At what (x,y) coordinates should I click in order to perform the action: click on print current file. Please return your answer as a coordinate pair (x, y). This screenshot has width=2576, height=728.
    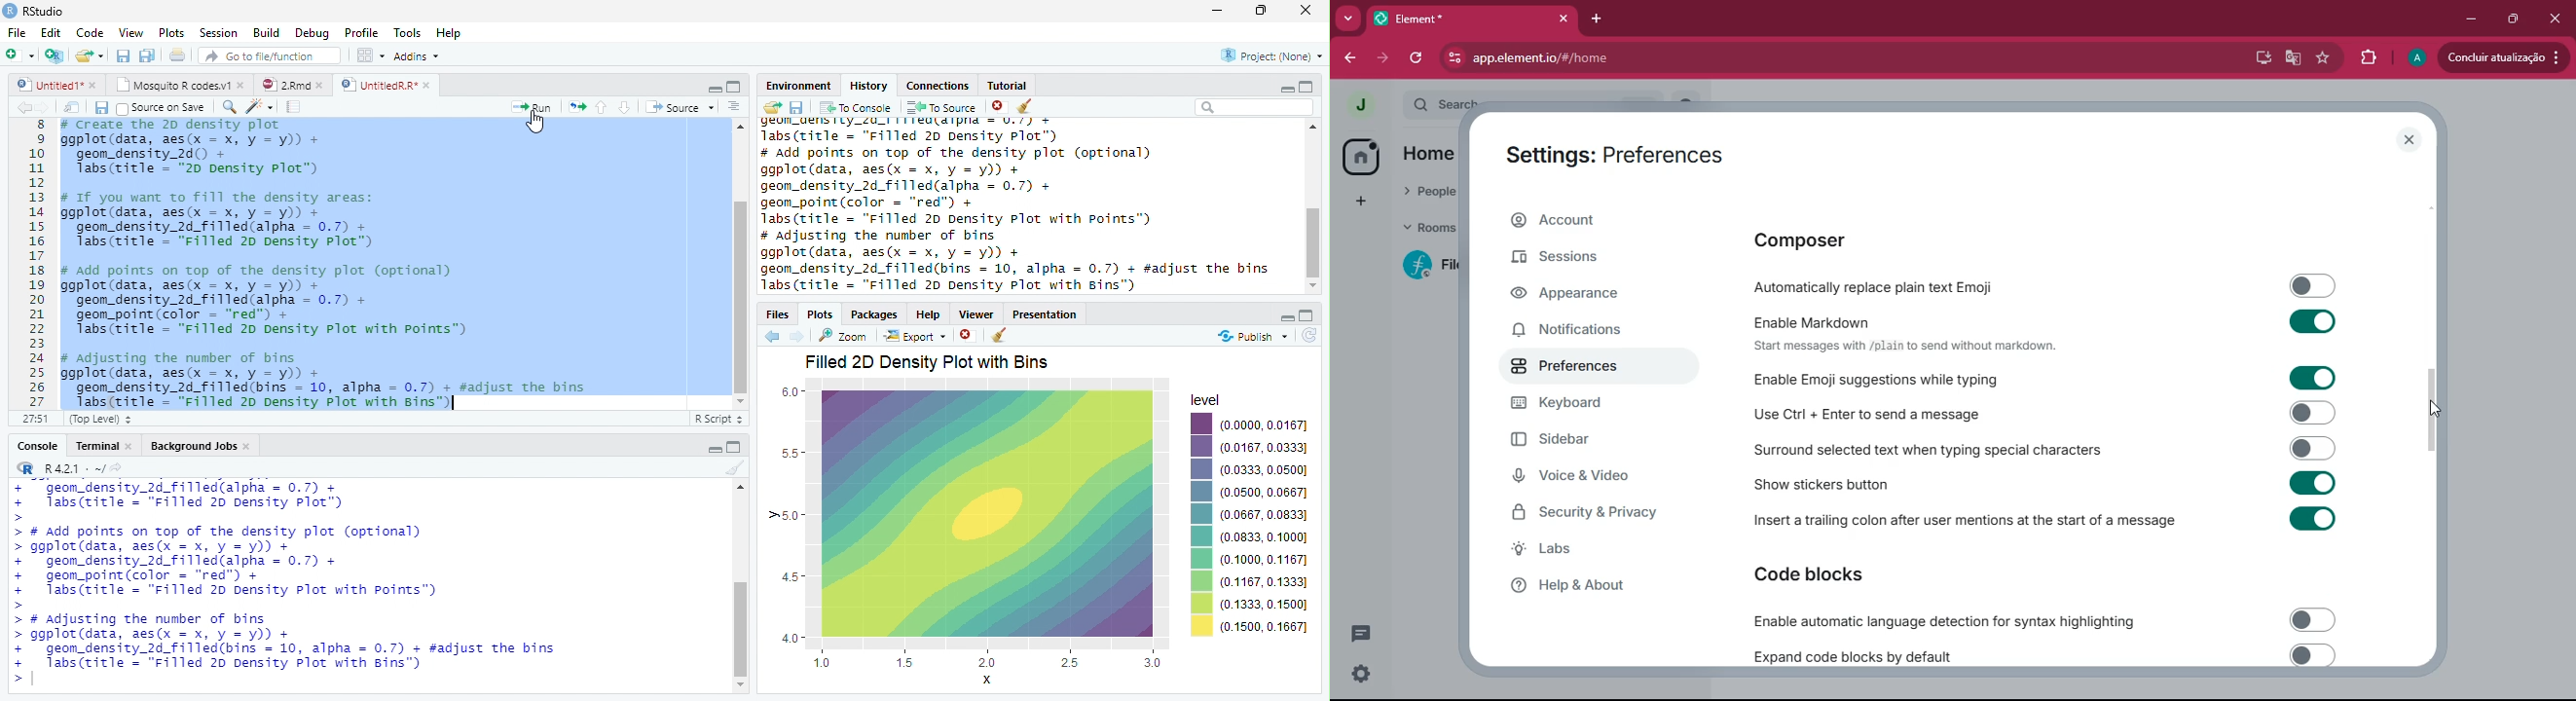
    Looking at the image, I should click on (177, 55).